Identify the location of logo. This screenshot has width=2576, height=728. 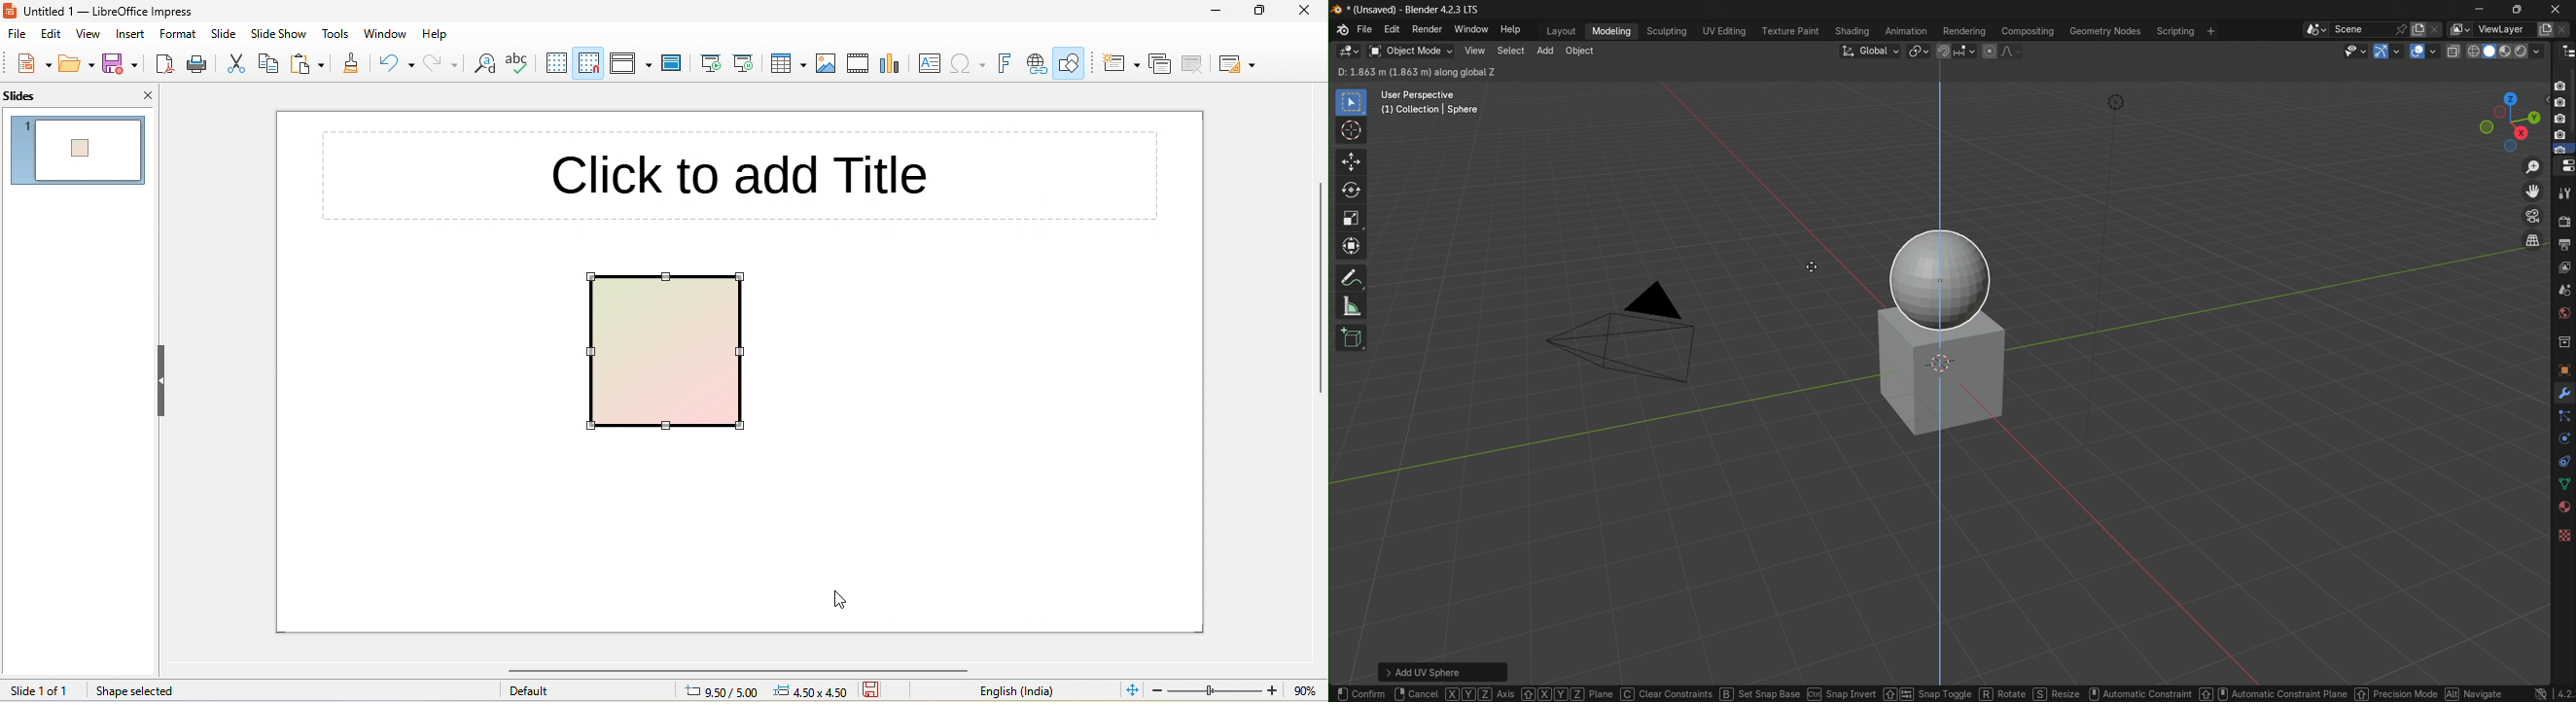
(2526, 694).